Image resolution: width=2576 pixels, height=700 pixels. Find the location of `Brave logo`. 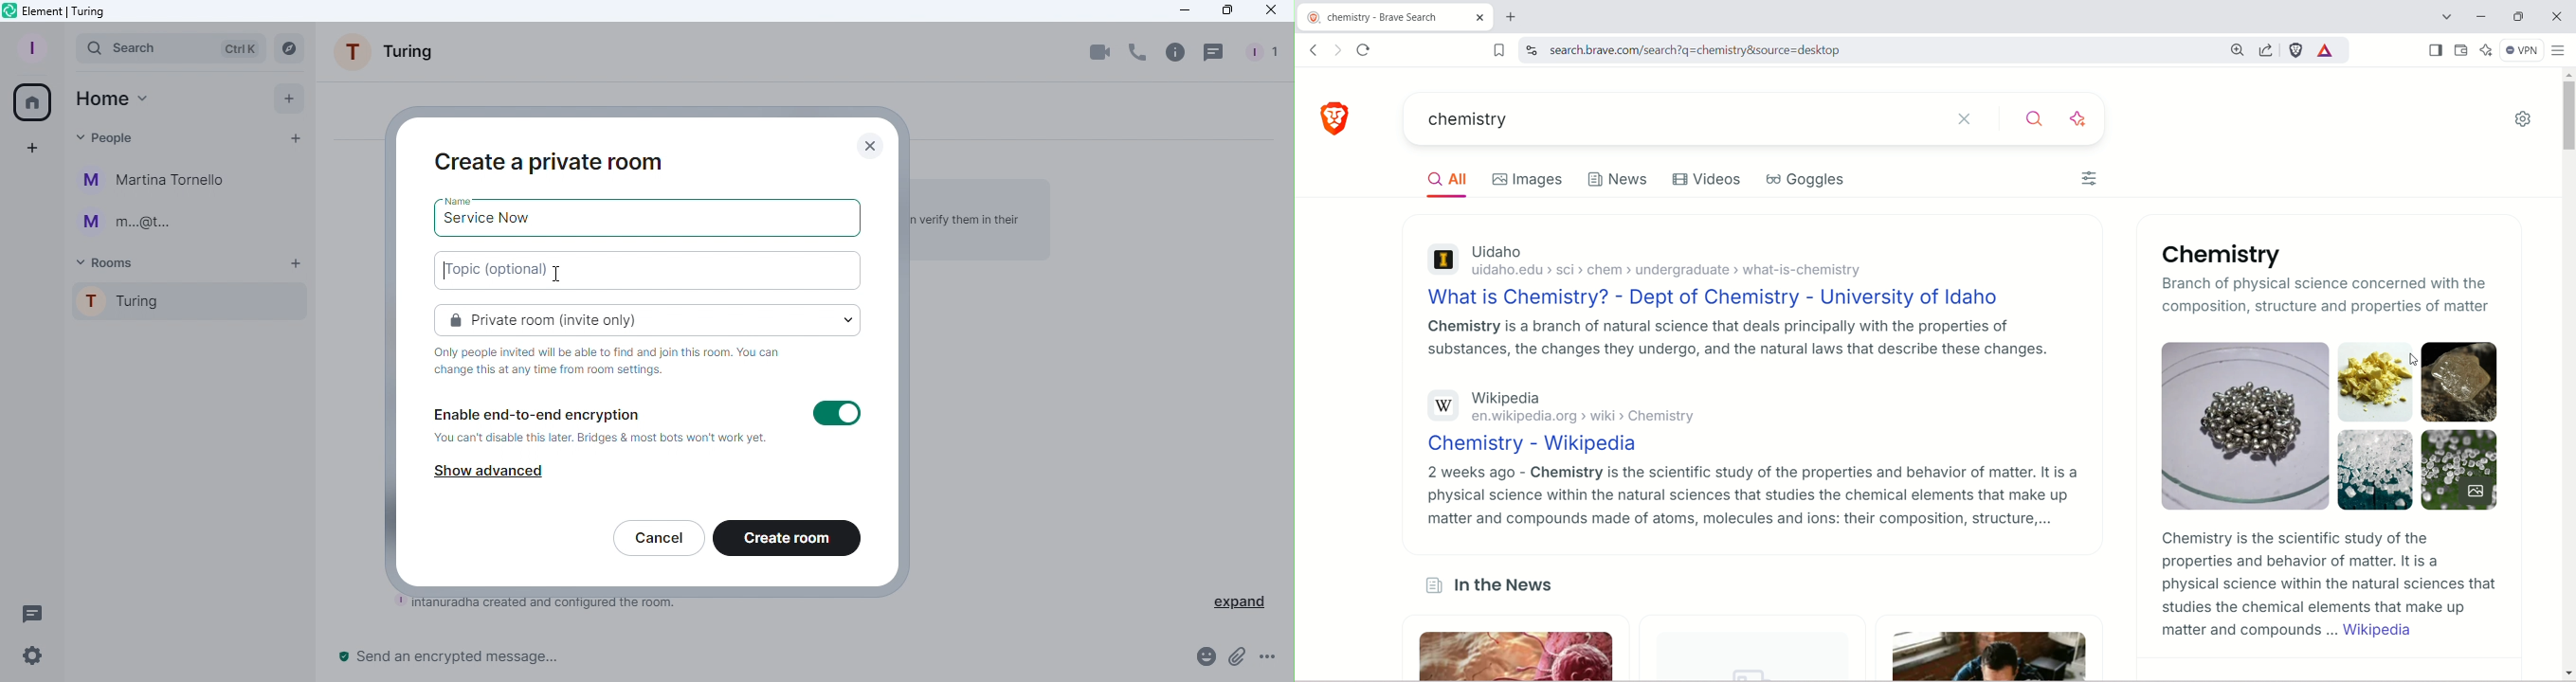

Brave logo is located at coordinates (1338, 117).